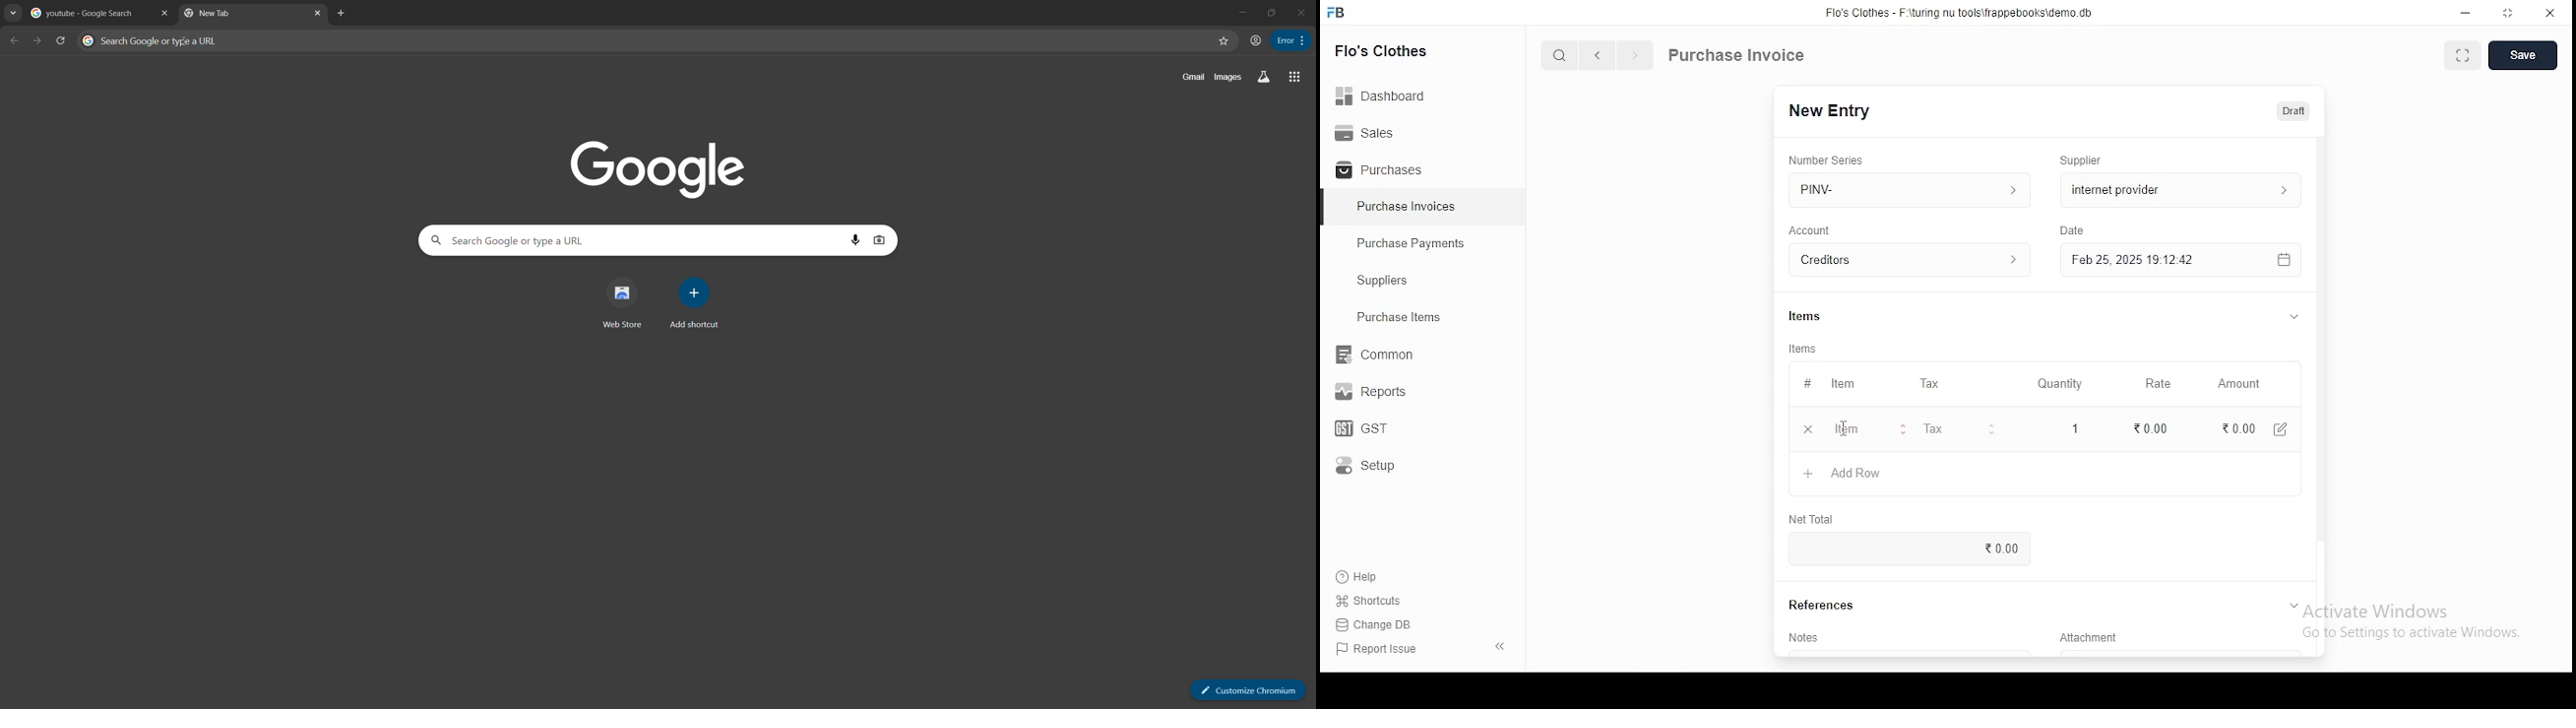  Describe the element at coordinates (1599, 56) in the screenshot. I see `previous` at that location.